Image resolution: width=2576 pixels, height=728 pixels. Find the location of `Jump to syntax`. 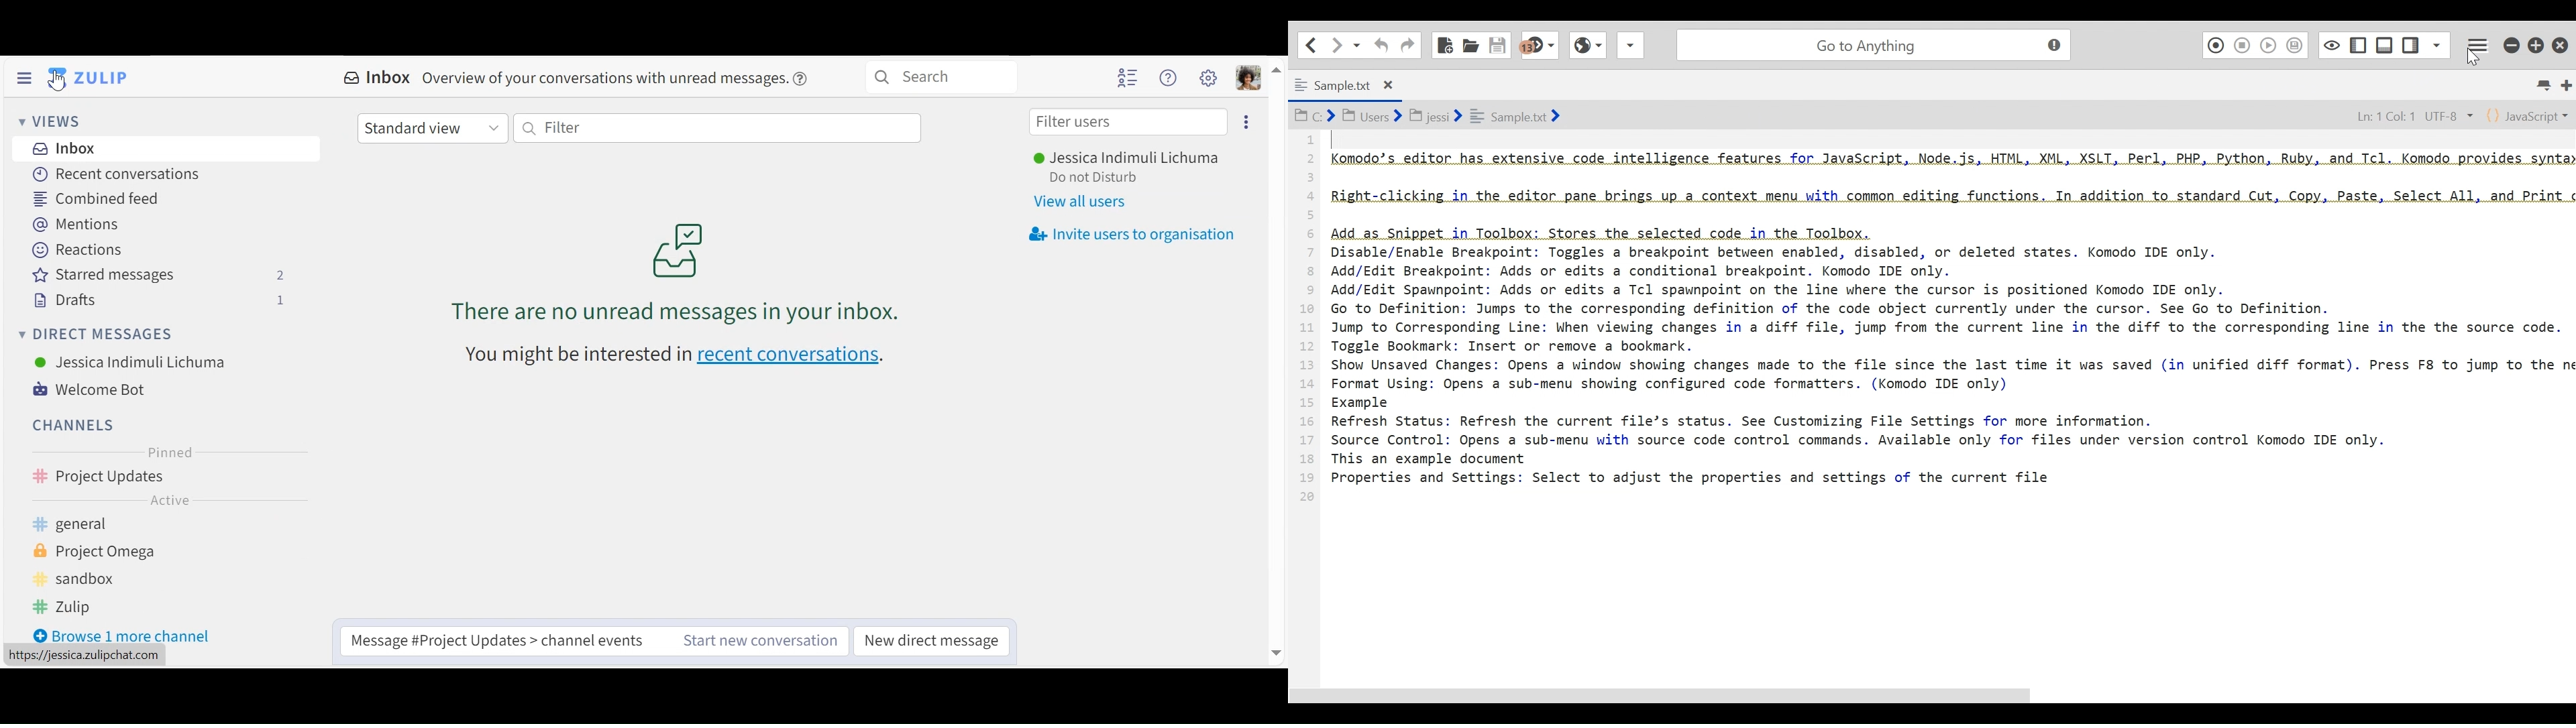

Jump to syntax is located at coordinates (1541, 46).